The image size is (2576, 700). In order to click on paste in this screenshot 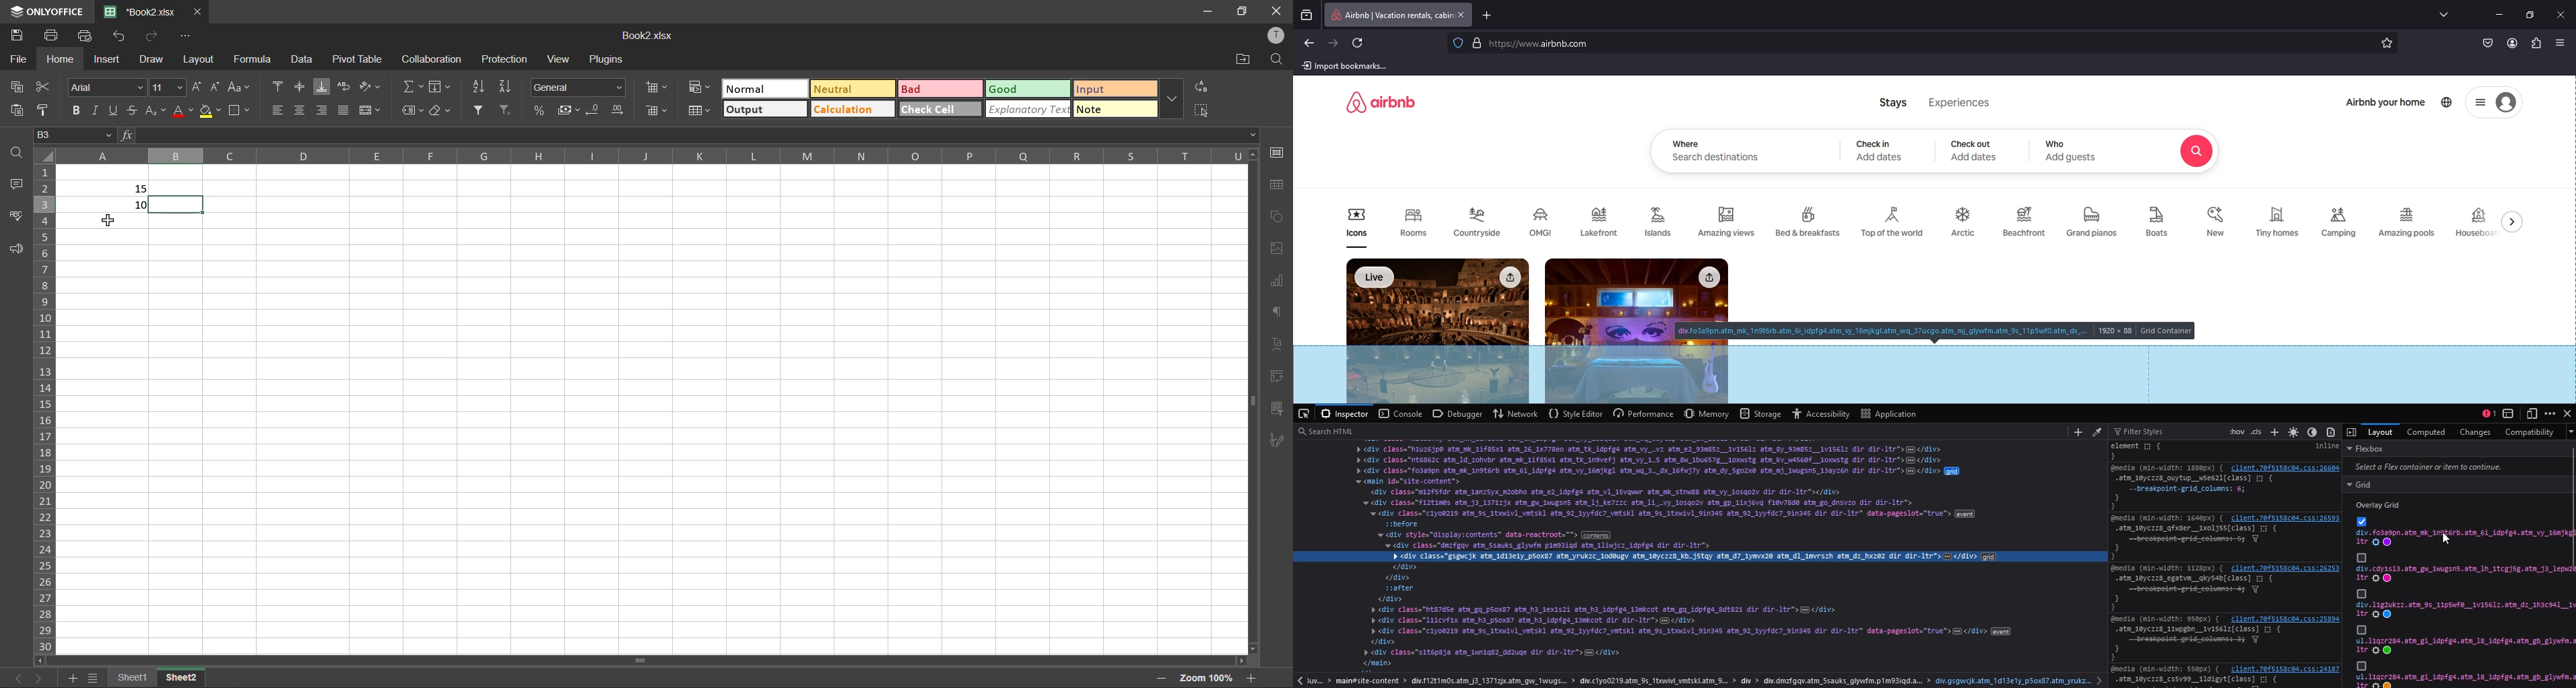, I will do `click(14, 109)`.